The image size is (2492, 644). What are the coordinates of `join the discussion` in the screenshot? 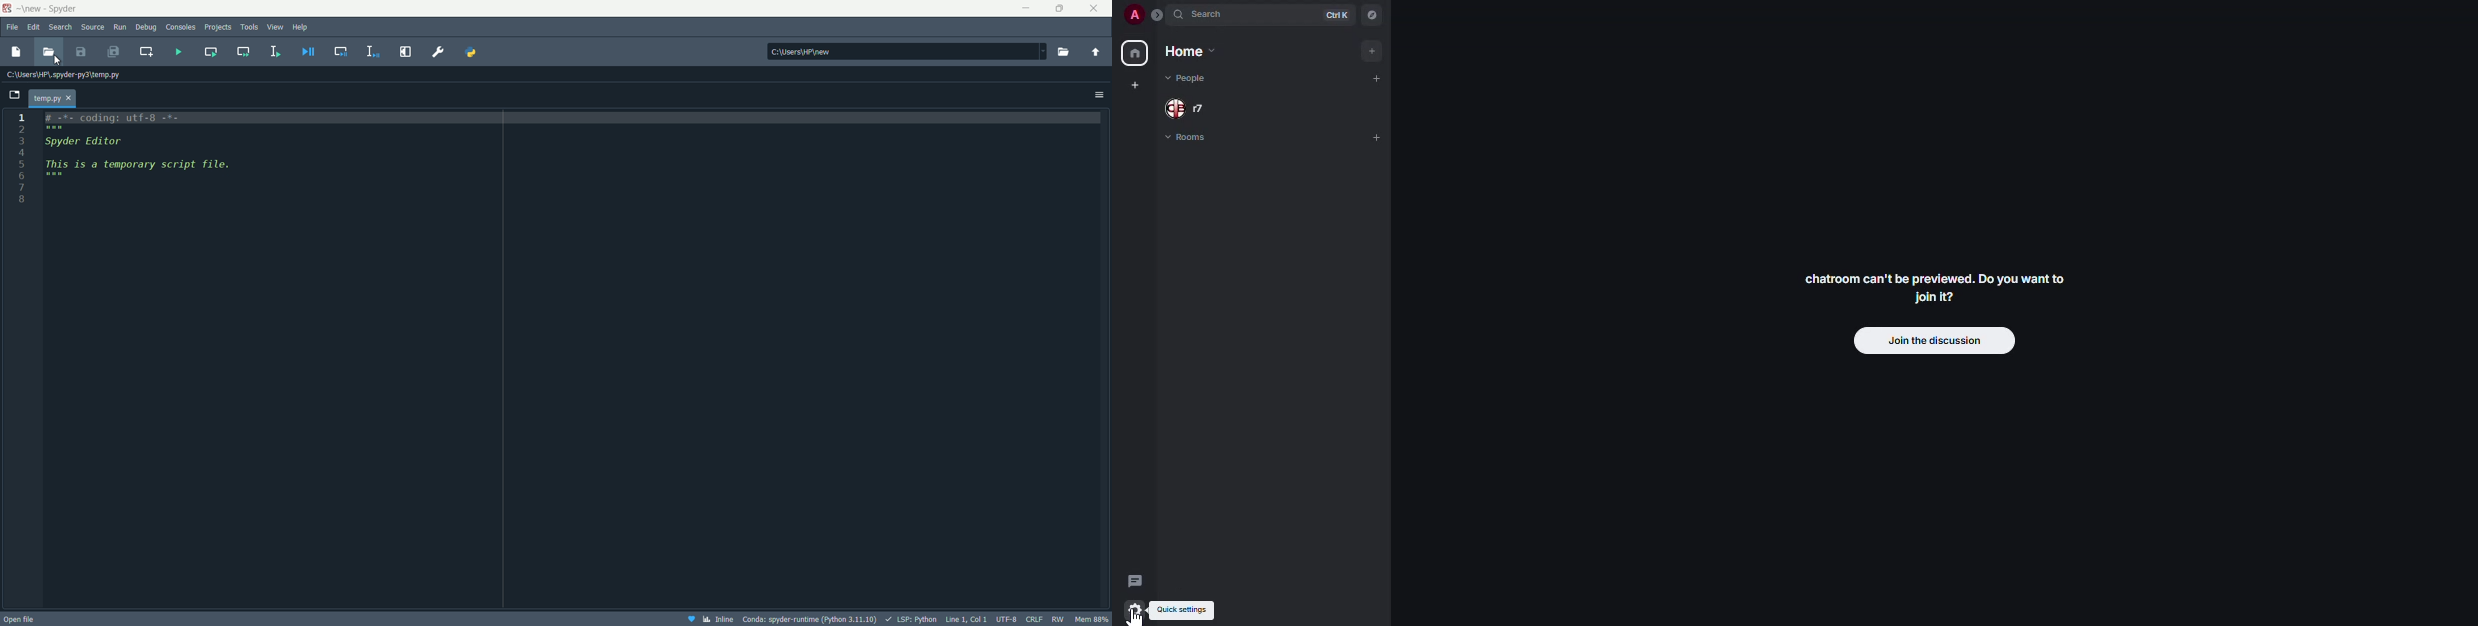 It's located at (1934, 341).